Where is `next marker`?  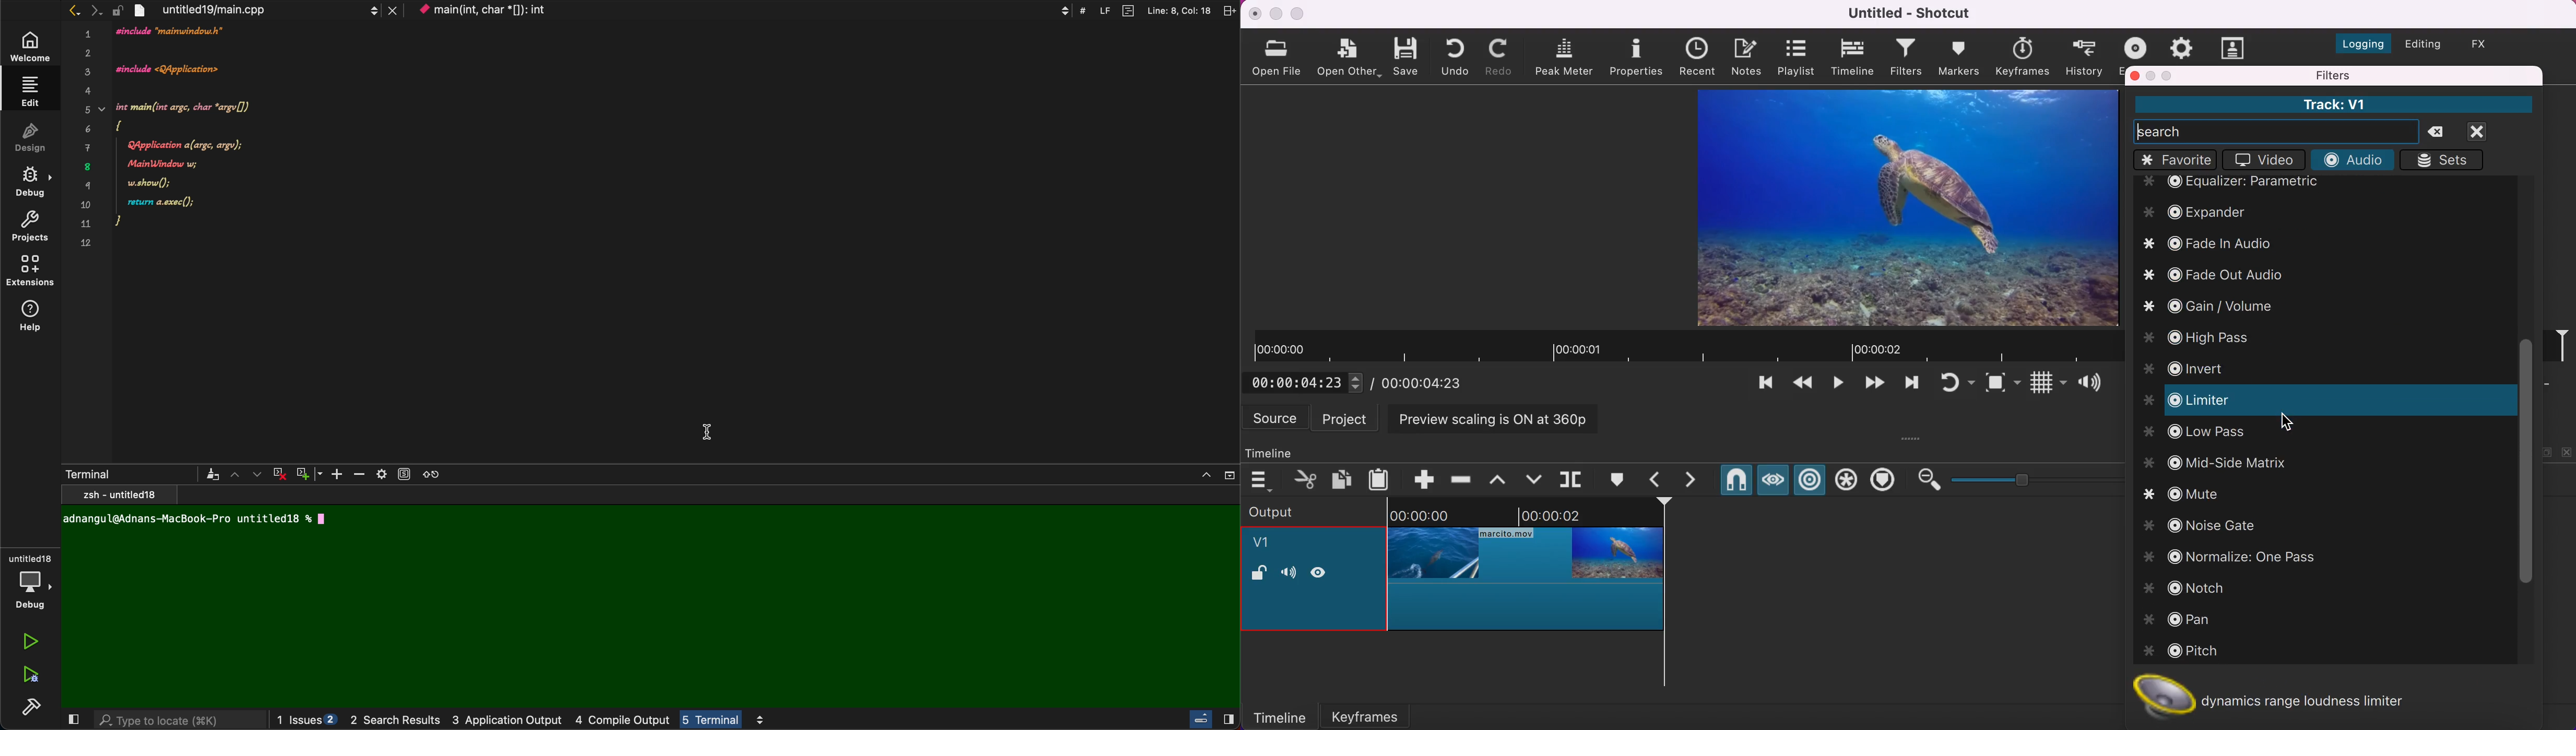 next marker is located at coordinates (1697, 480).